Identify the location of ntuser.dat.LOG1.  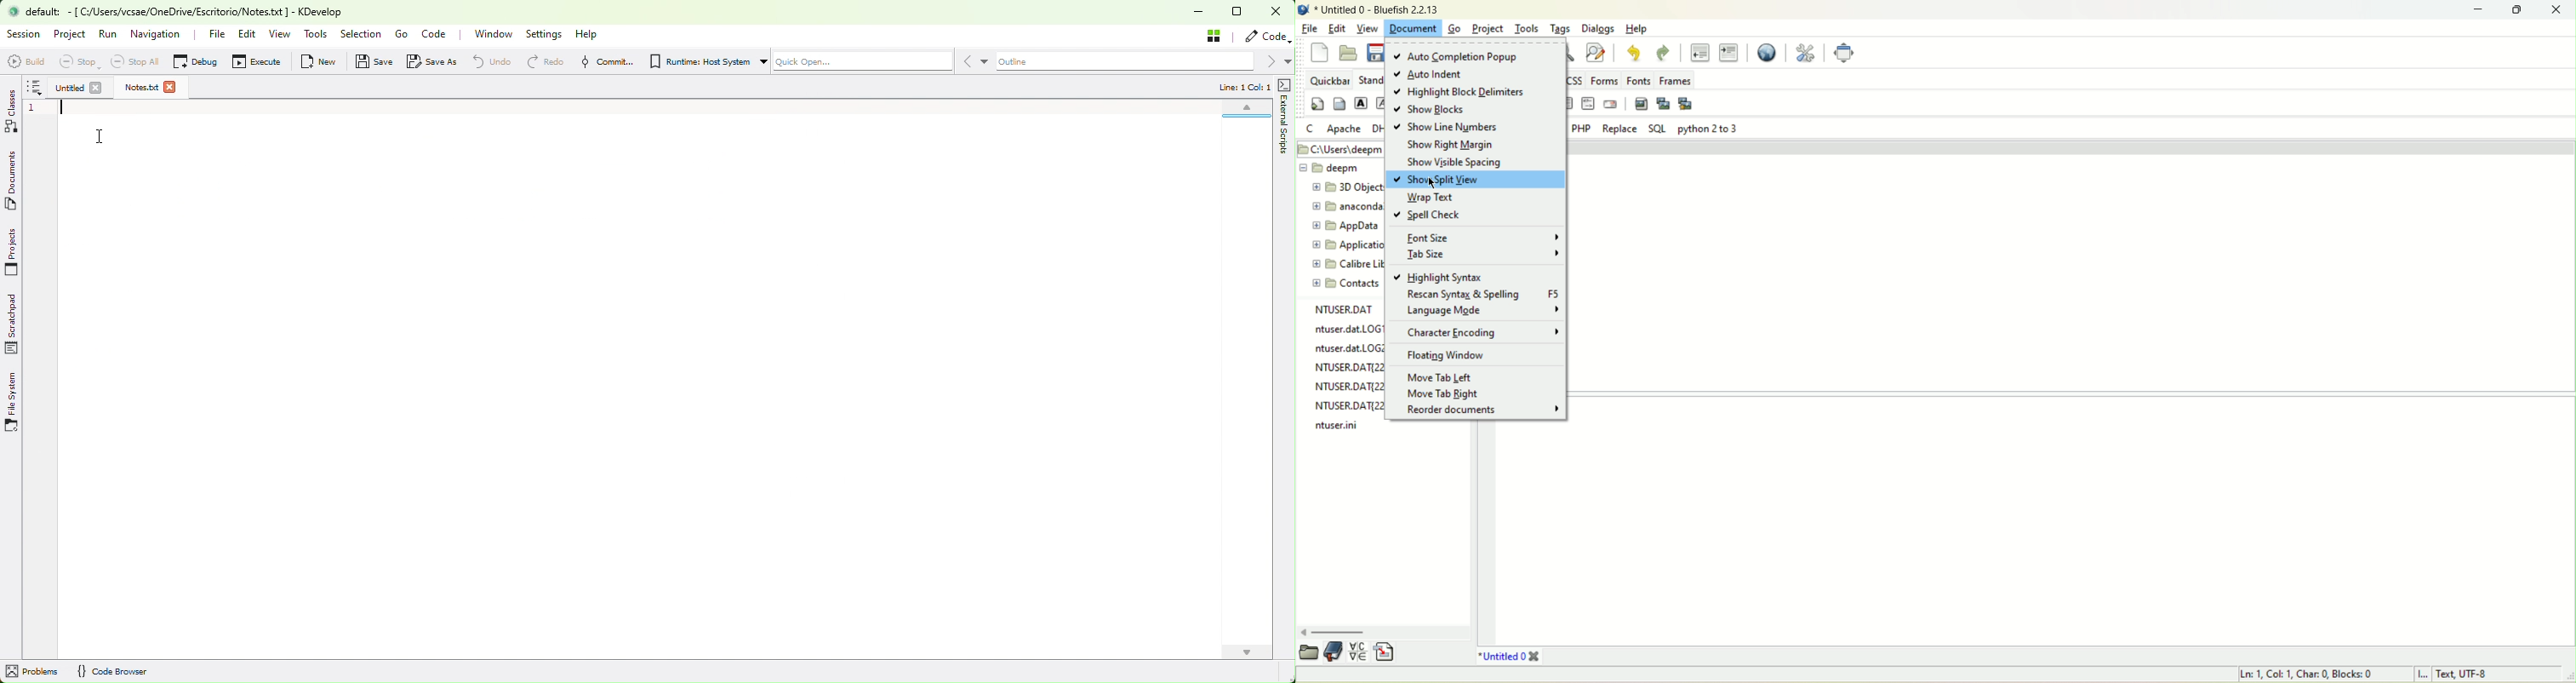
(1347, 328).